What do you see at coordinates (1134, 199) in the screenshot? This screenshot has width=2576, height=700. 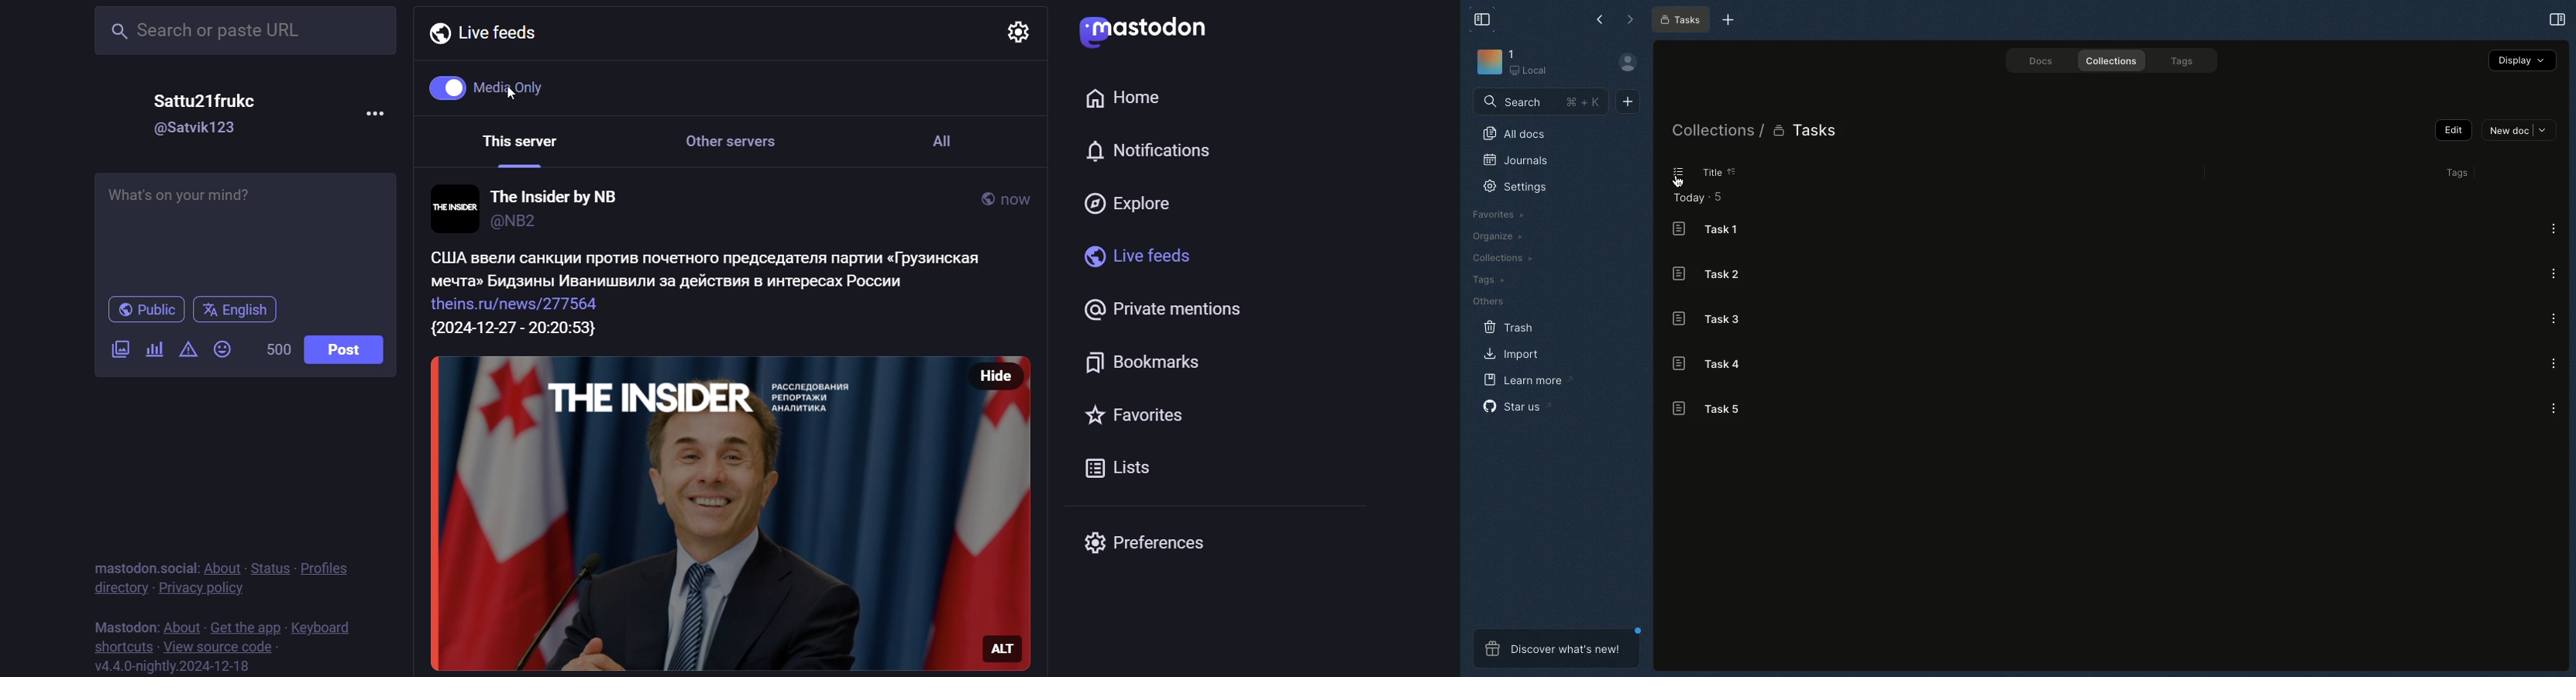 I see `explore` at bounding box center [1134, 199].